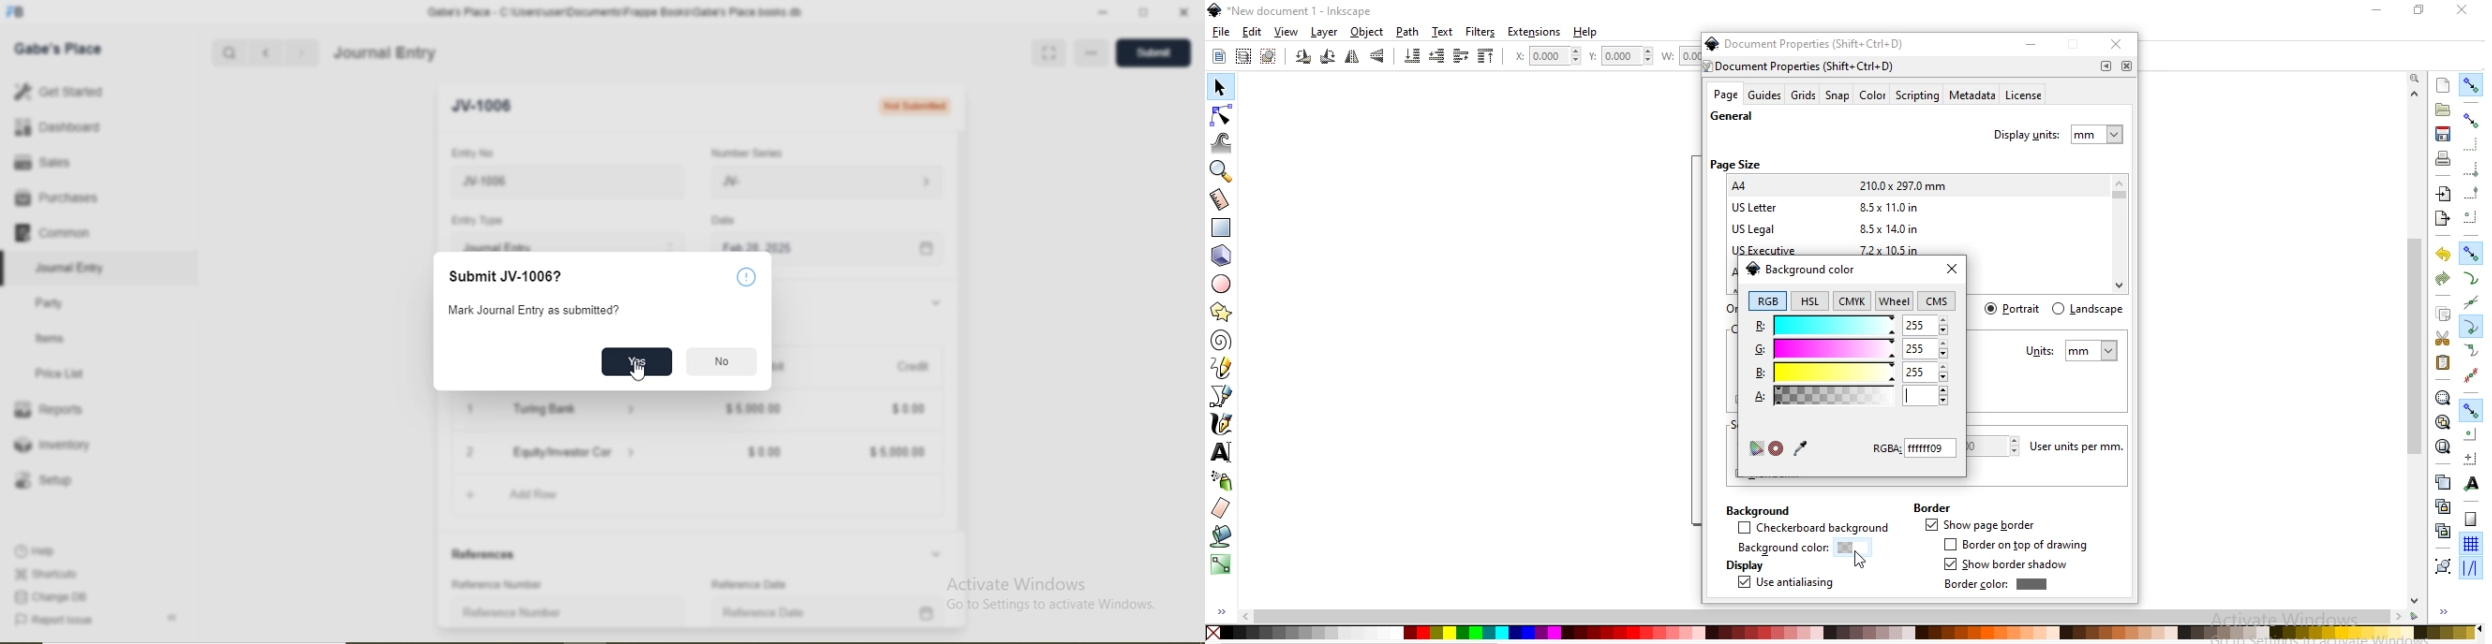  I want to click on Credit, so click(913, 366).